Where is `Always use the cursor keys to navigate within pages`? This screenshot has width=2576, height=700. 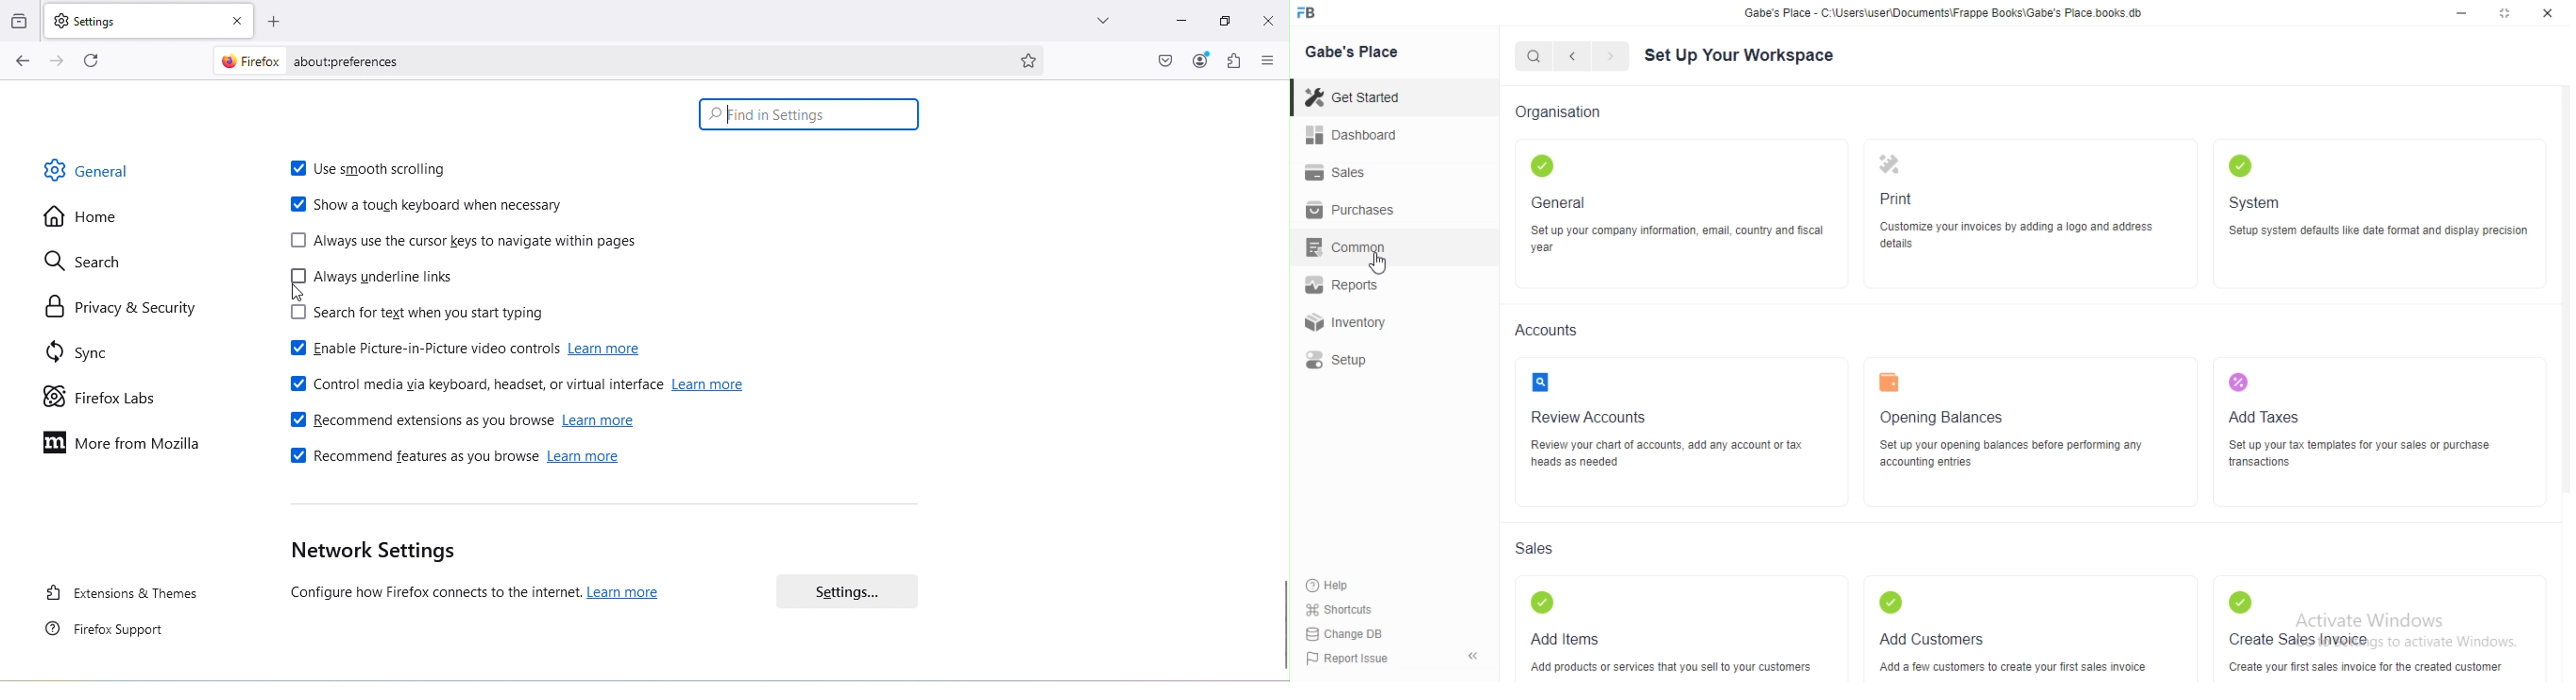 Always use the cursor keys to navigate within pages is located at coordinates (466, 245).